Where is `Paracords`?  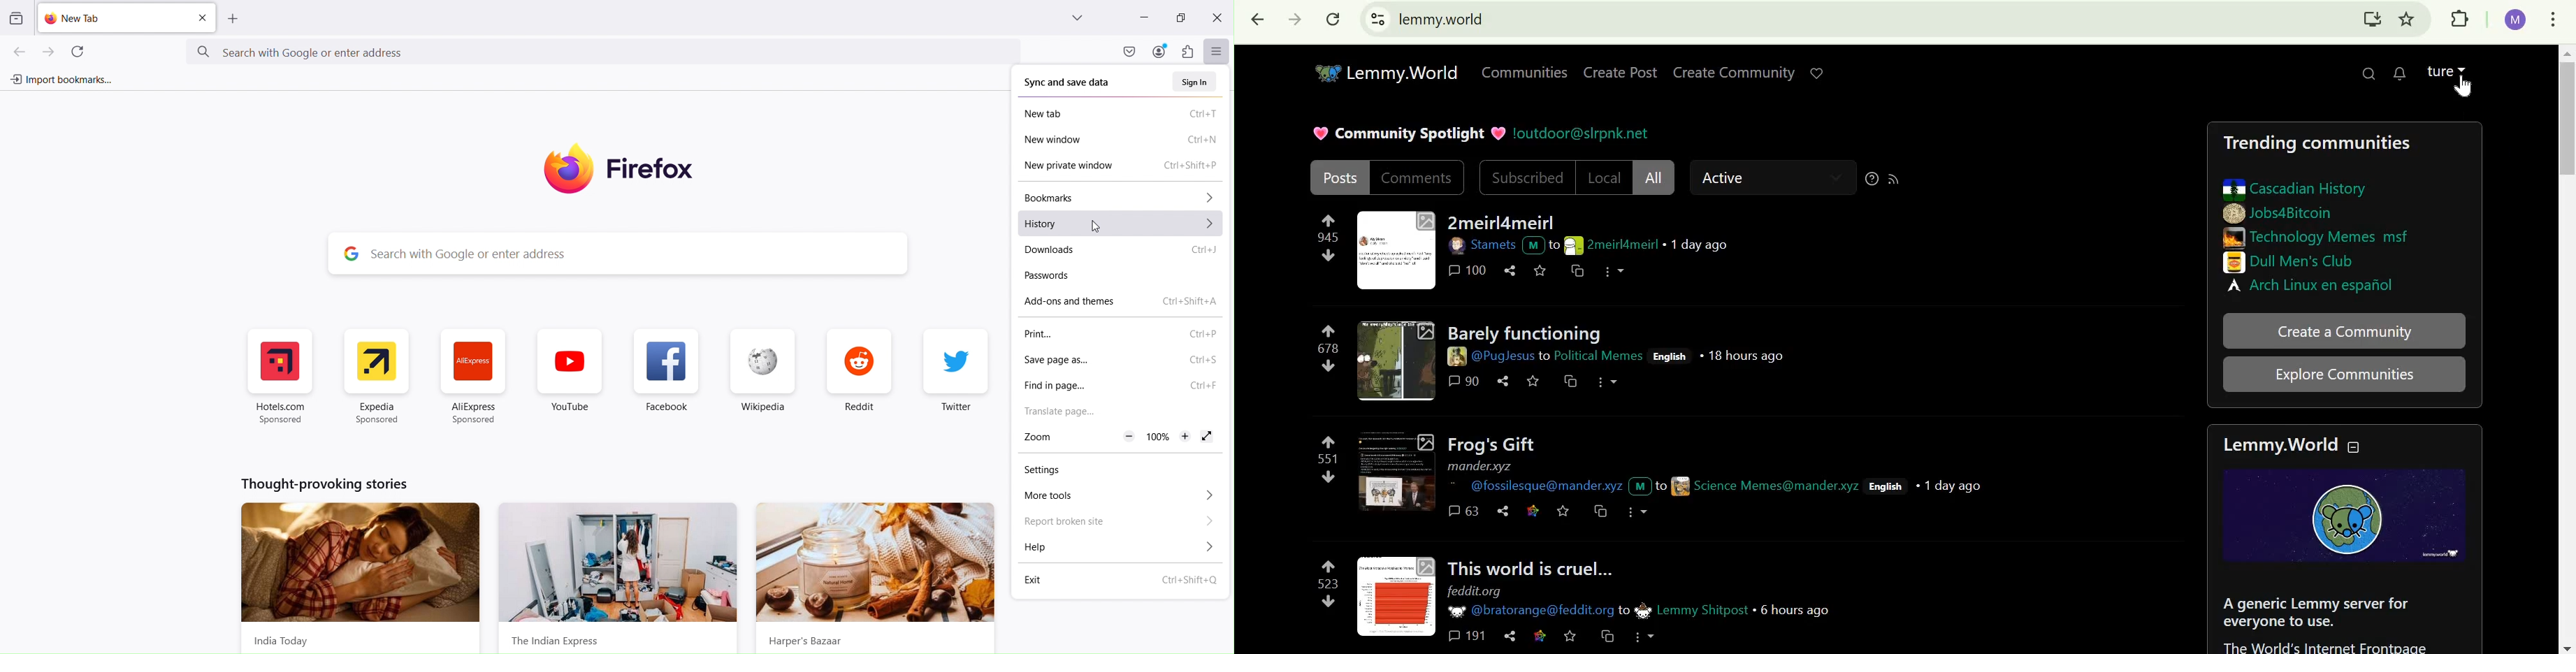 Paracords is located at coordinates (1078, 276).